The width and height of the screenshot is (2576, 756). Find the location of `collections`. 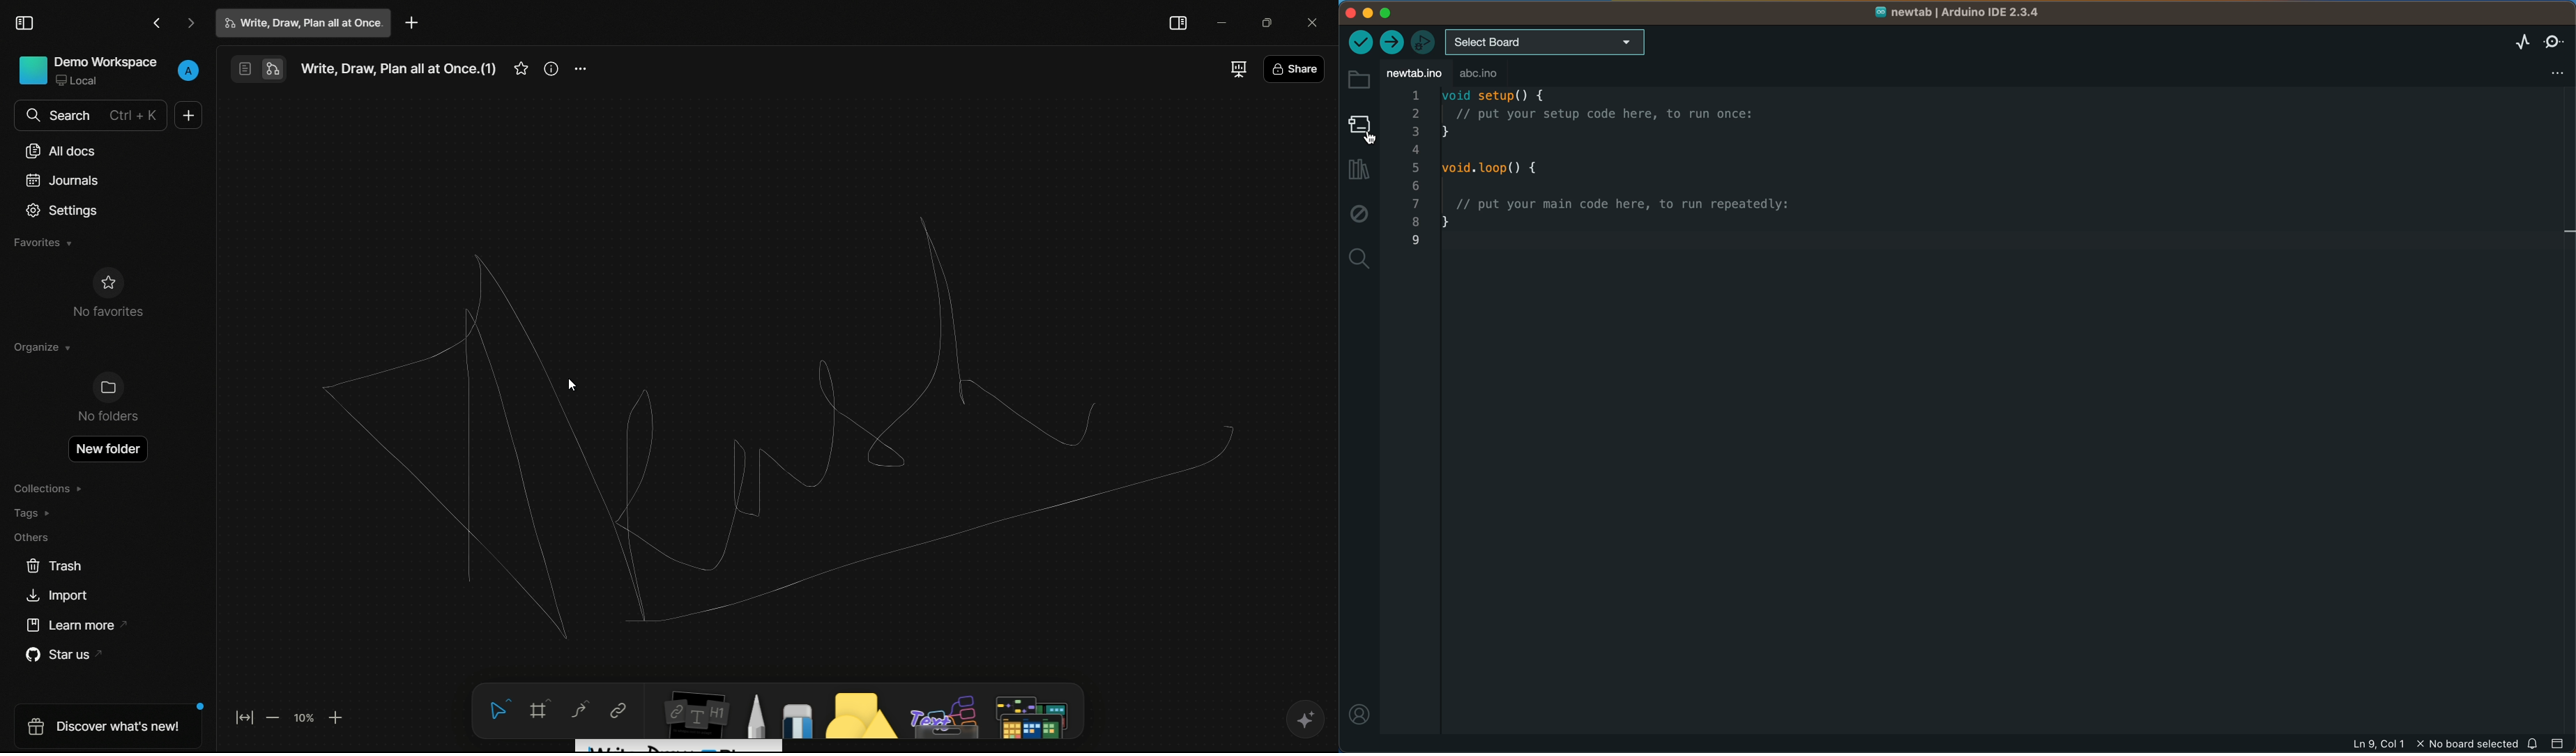

collections is located at coordinates (48, 489).